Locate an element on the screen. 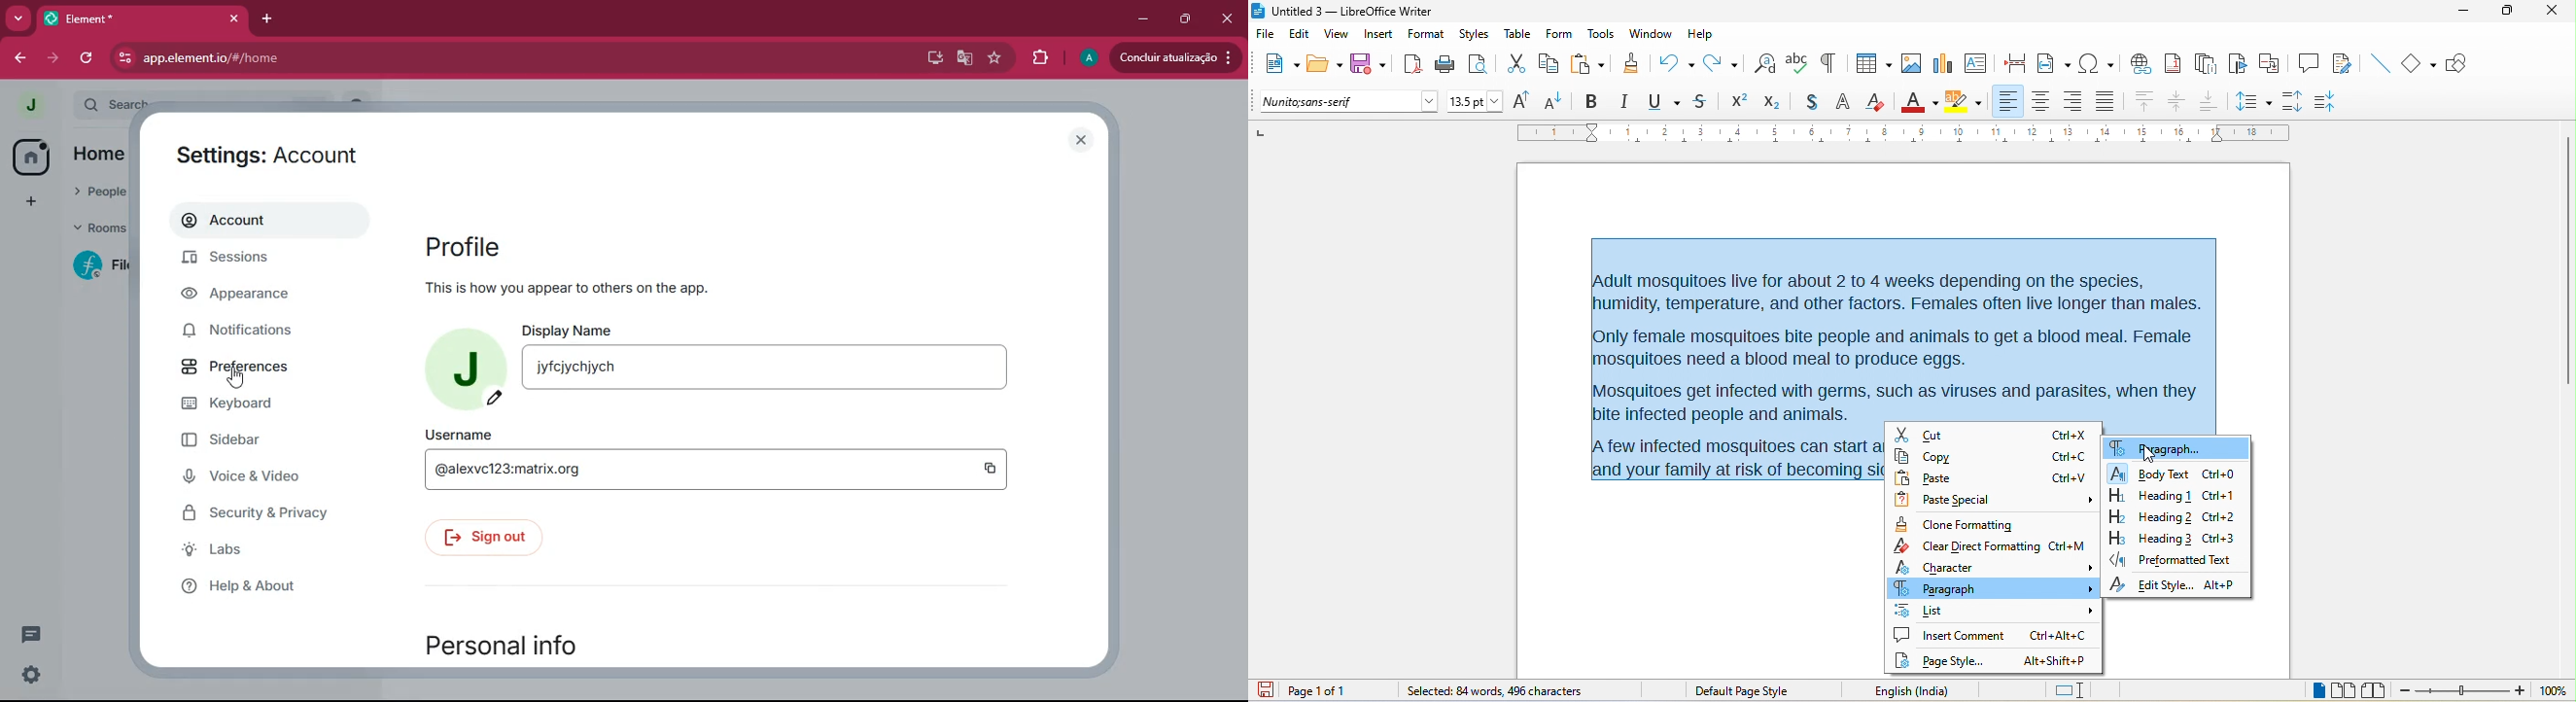 This screenshot has width=2576, height=728. special character is located at coordinates (2096, 62).